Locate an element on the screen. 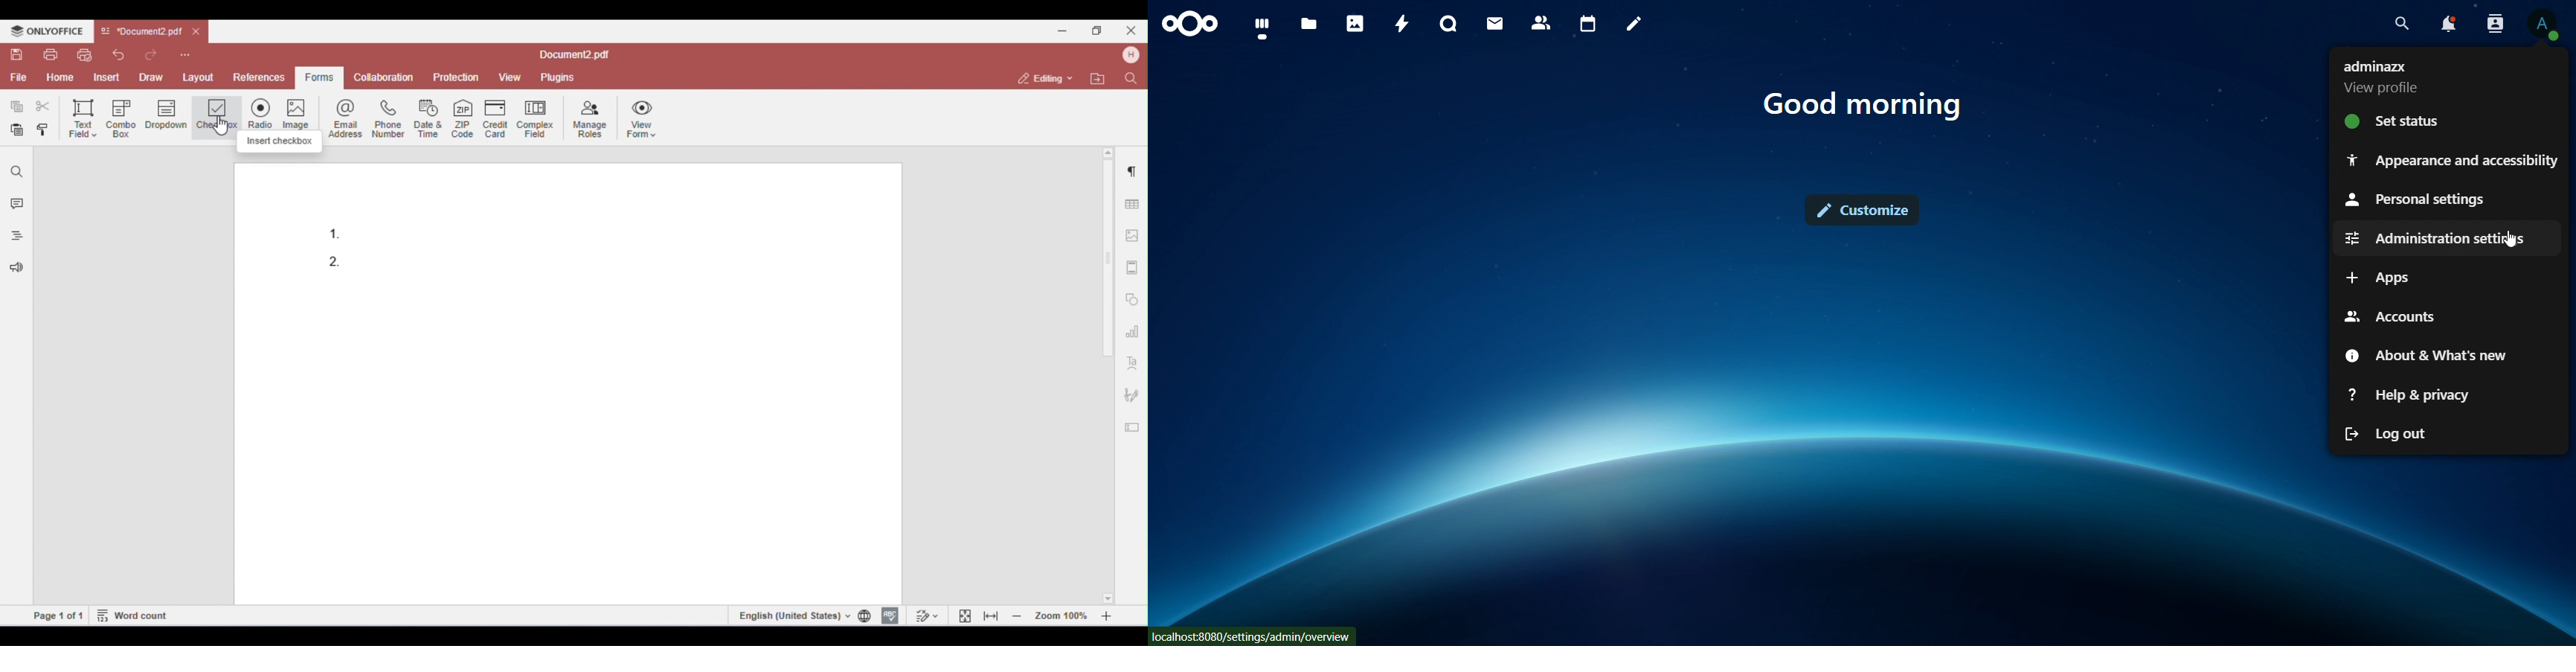  view profile is located at coordinates (2546, 22).